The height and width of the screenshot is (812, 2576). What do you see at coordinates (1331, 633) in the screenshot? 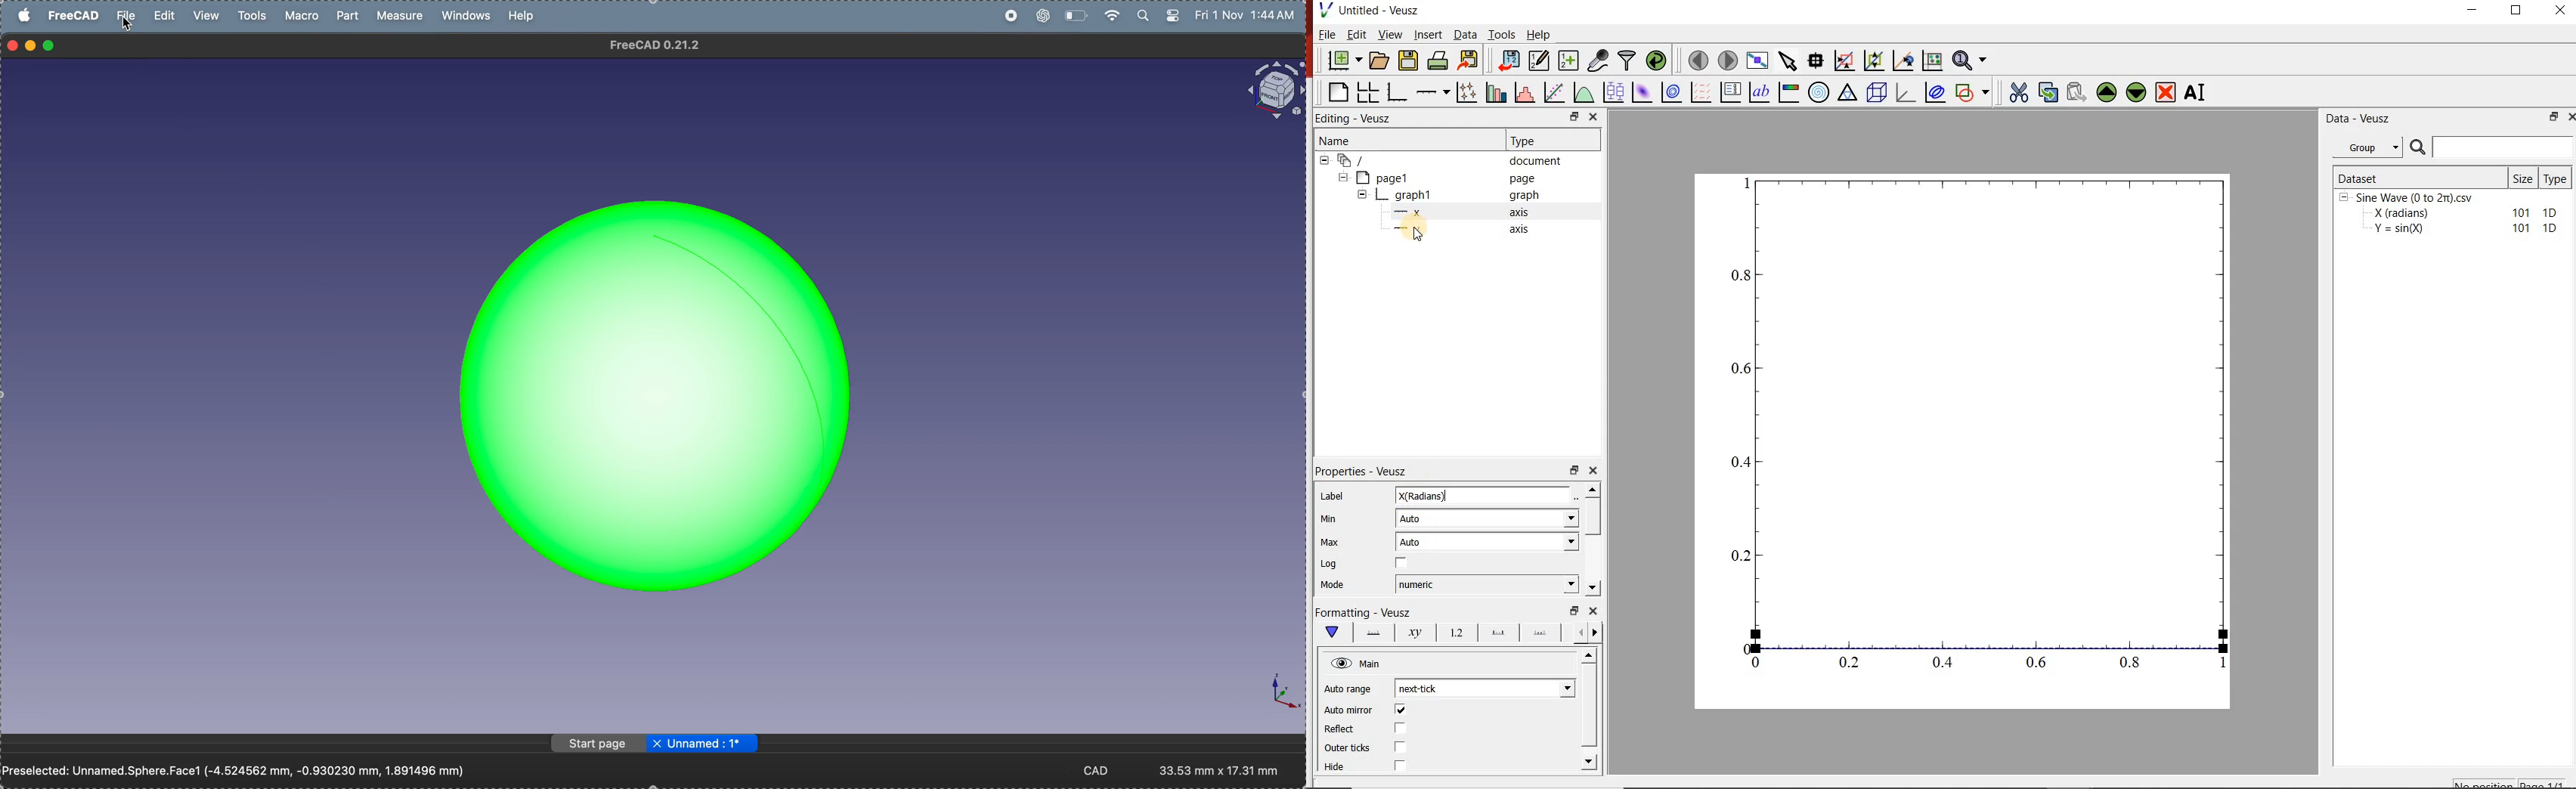
I see `down arrow` at bounding box center [1331, 633].